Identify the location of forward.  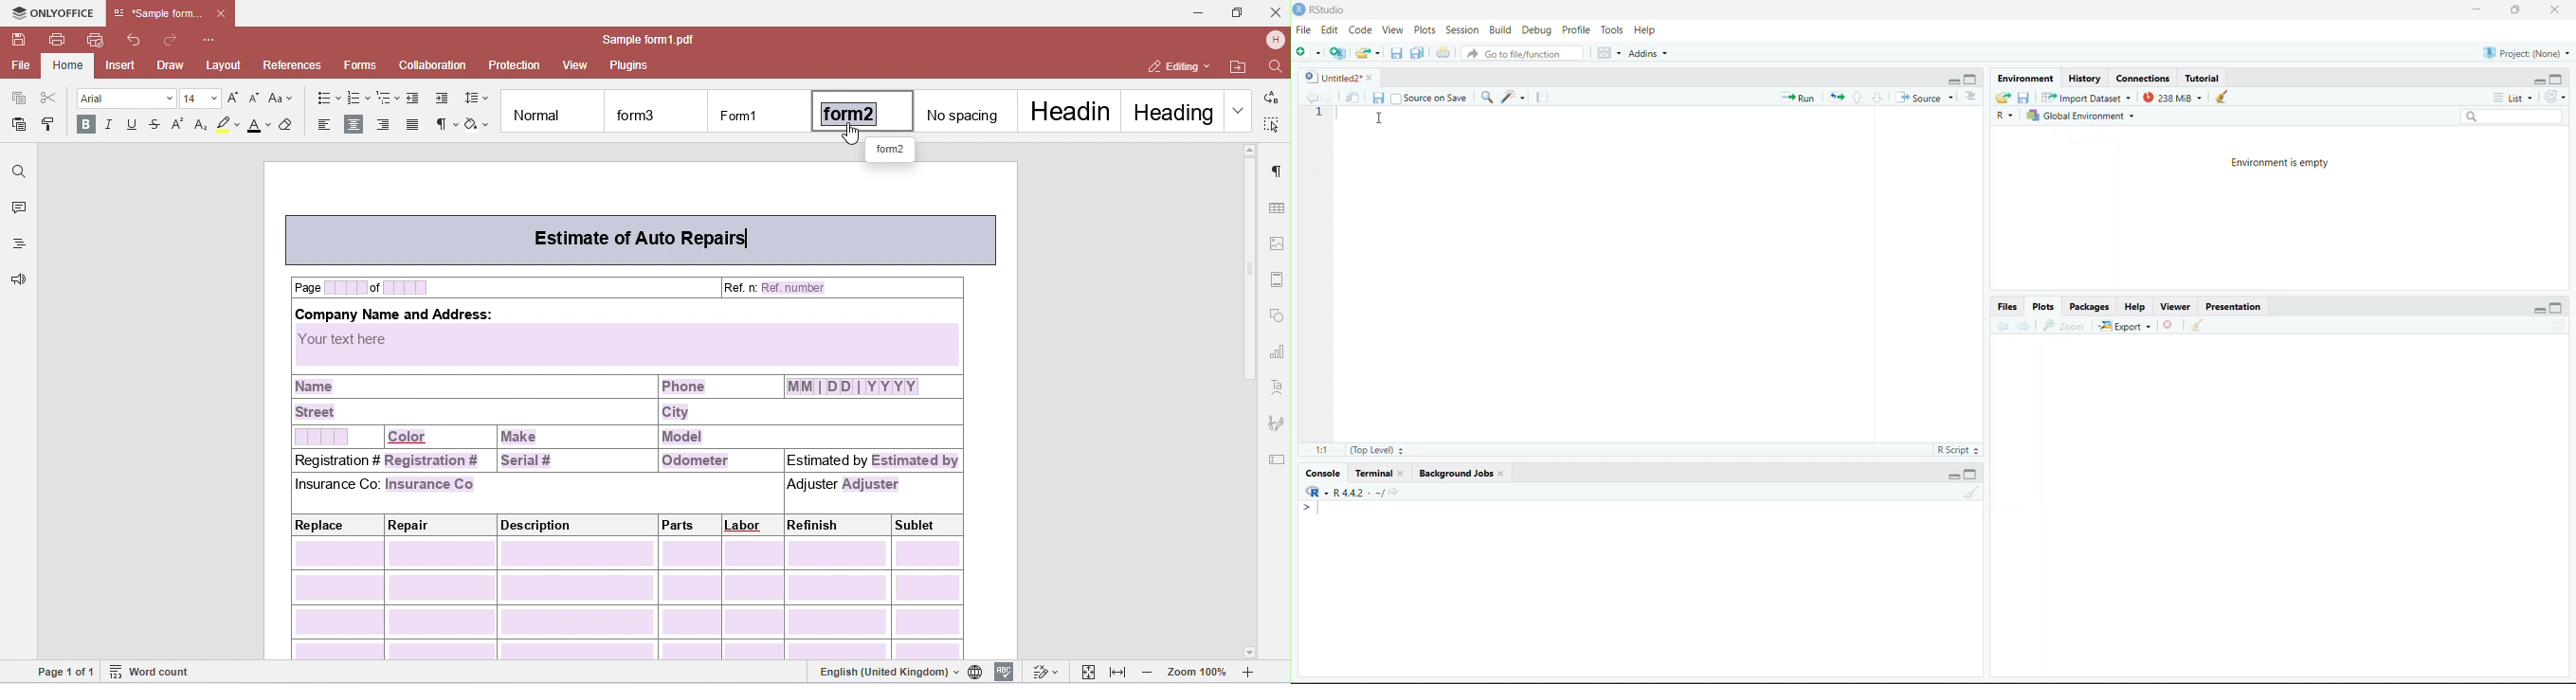
(1328, 97).